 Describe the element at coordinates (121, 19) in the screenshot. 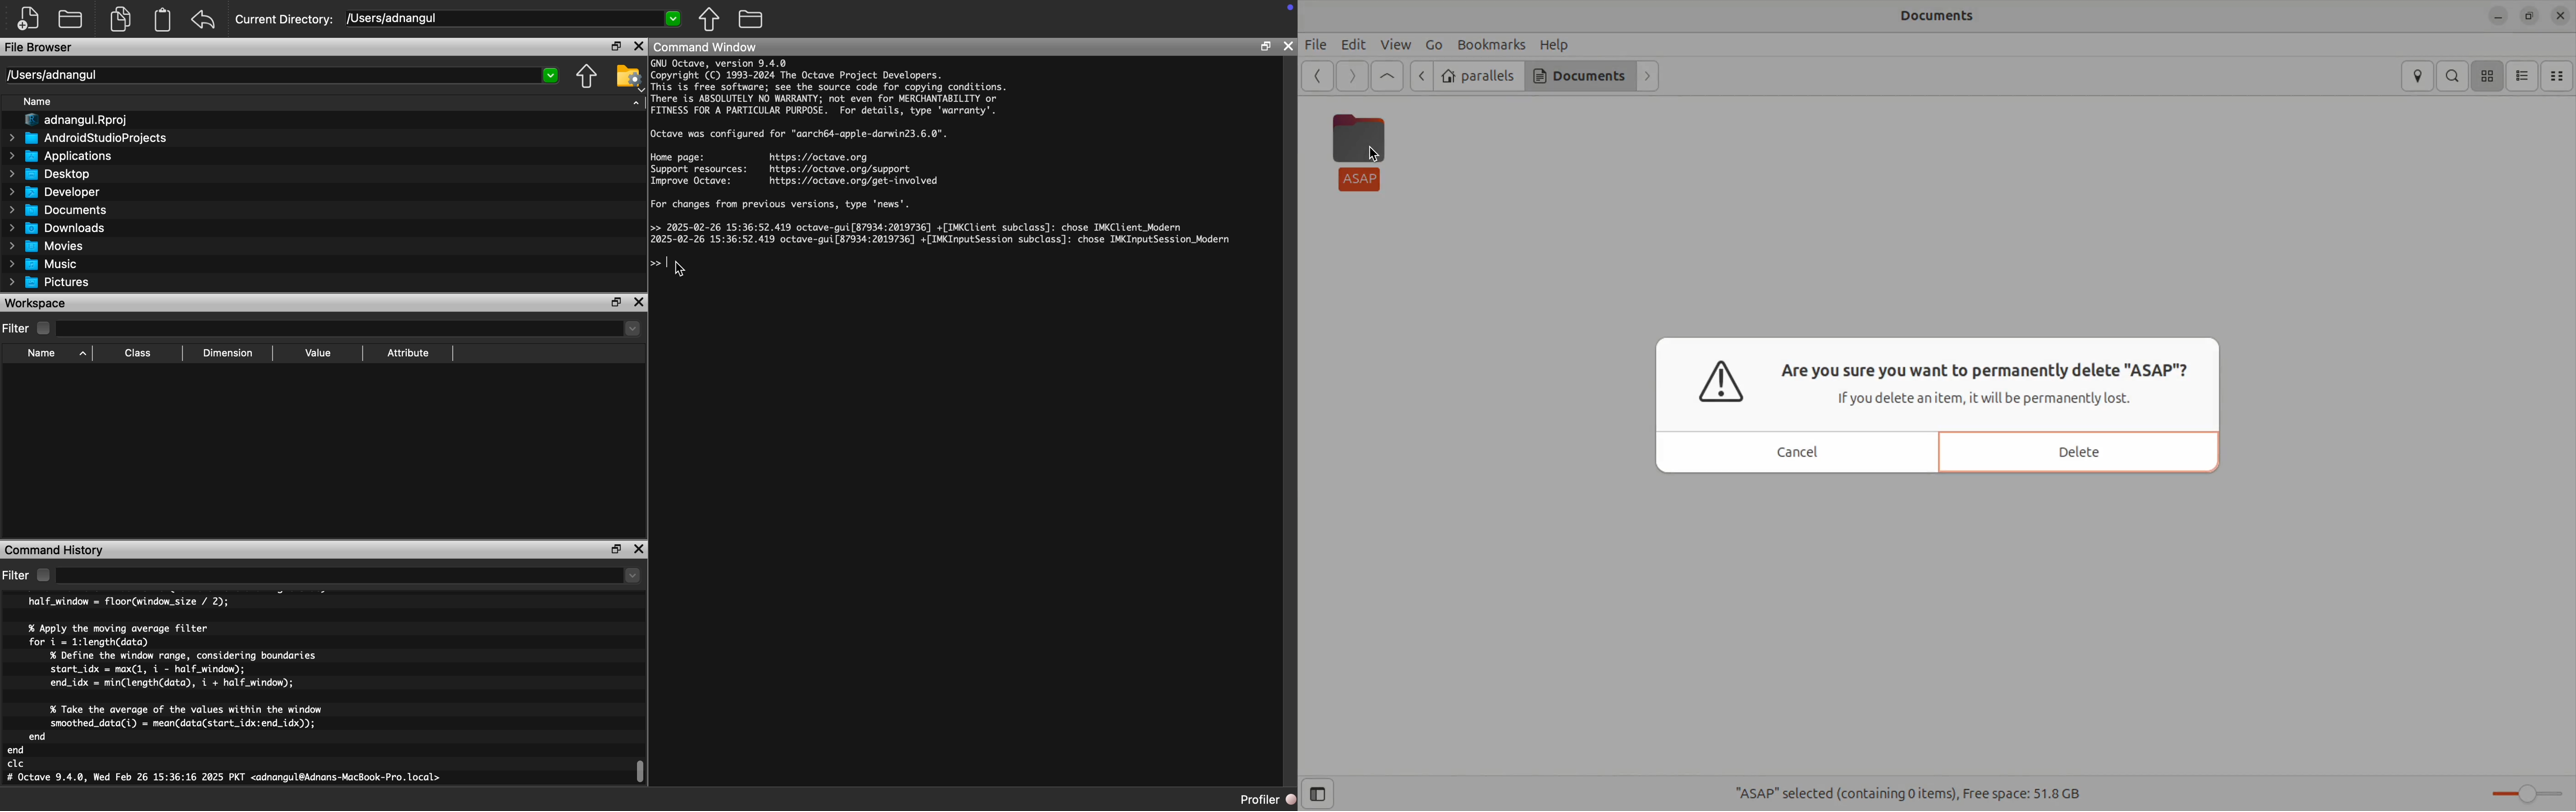

I see `Copy` at that location.